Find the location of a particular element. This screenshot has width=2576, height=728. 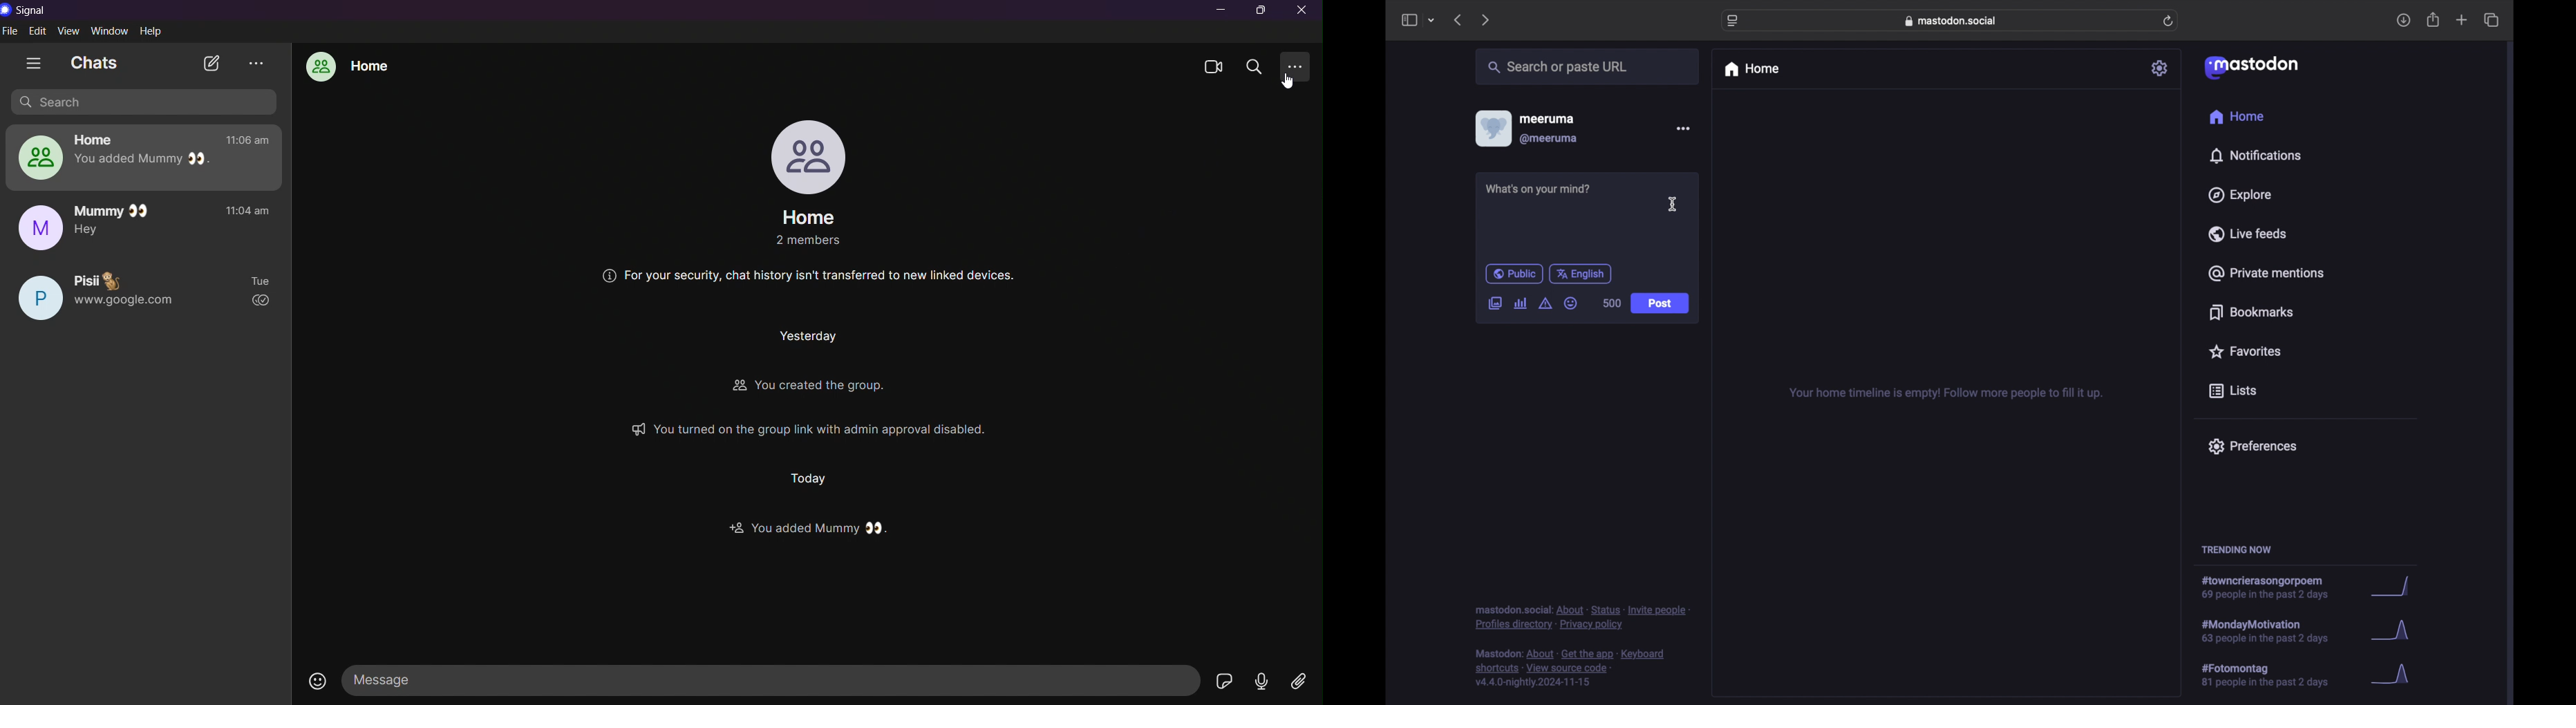

favorites is located at coordinates (2244, 351).